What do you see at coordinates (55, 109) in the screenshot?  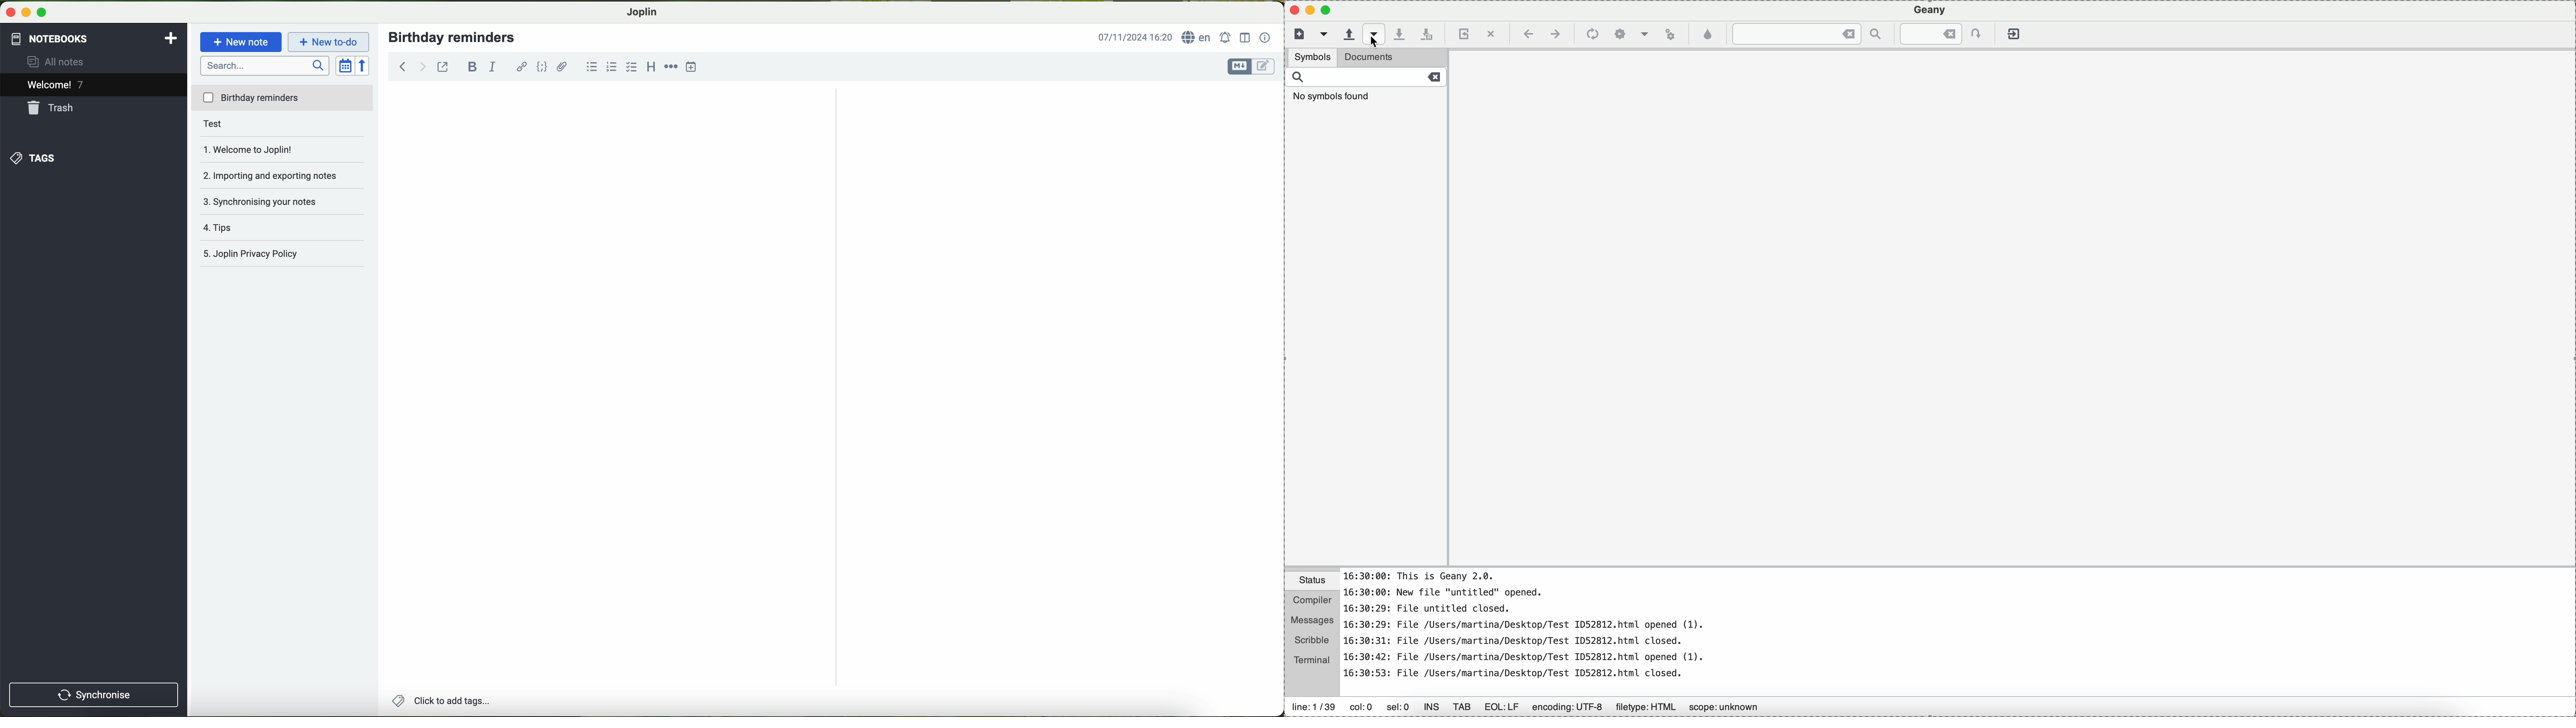 I see `trash` at bounding box center [55, 109].